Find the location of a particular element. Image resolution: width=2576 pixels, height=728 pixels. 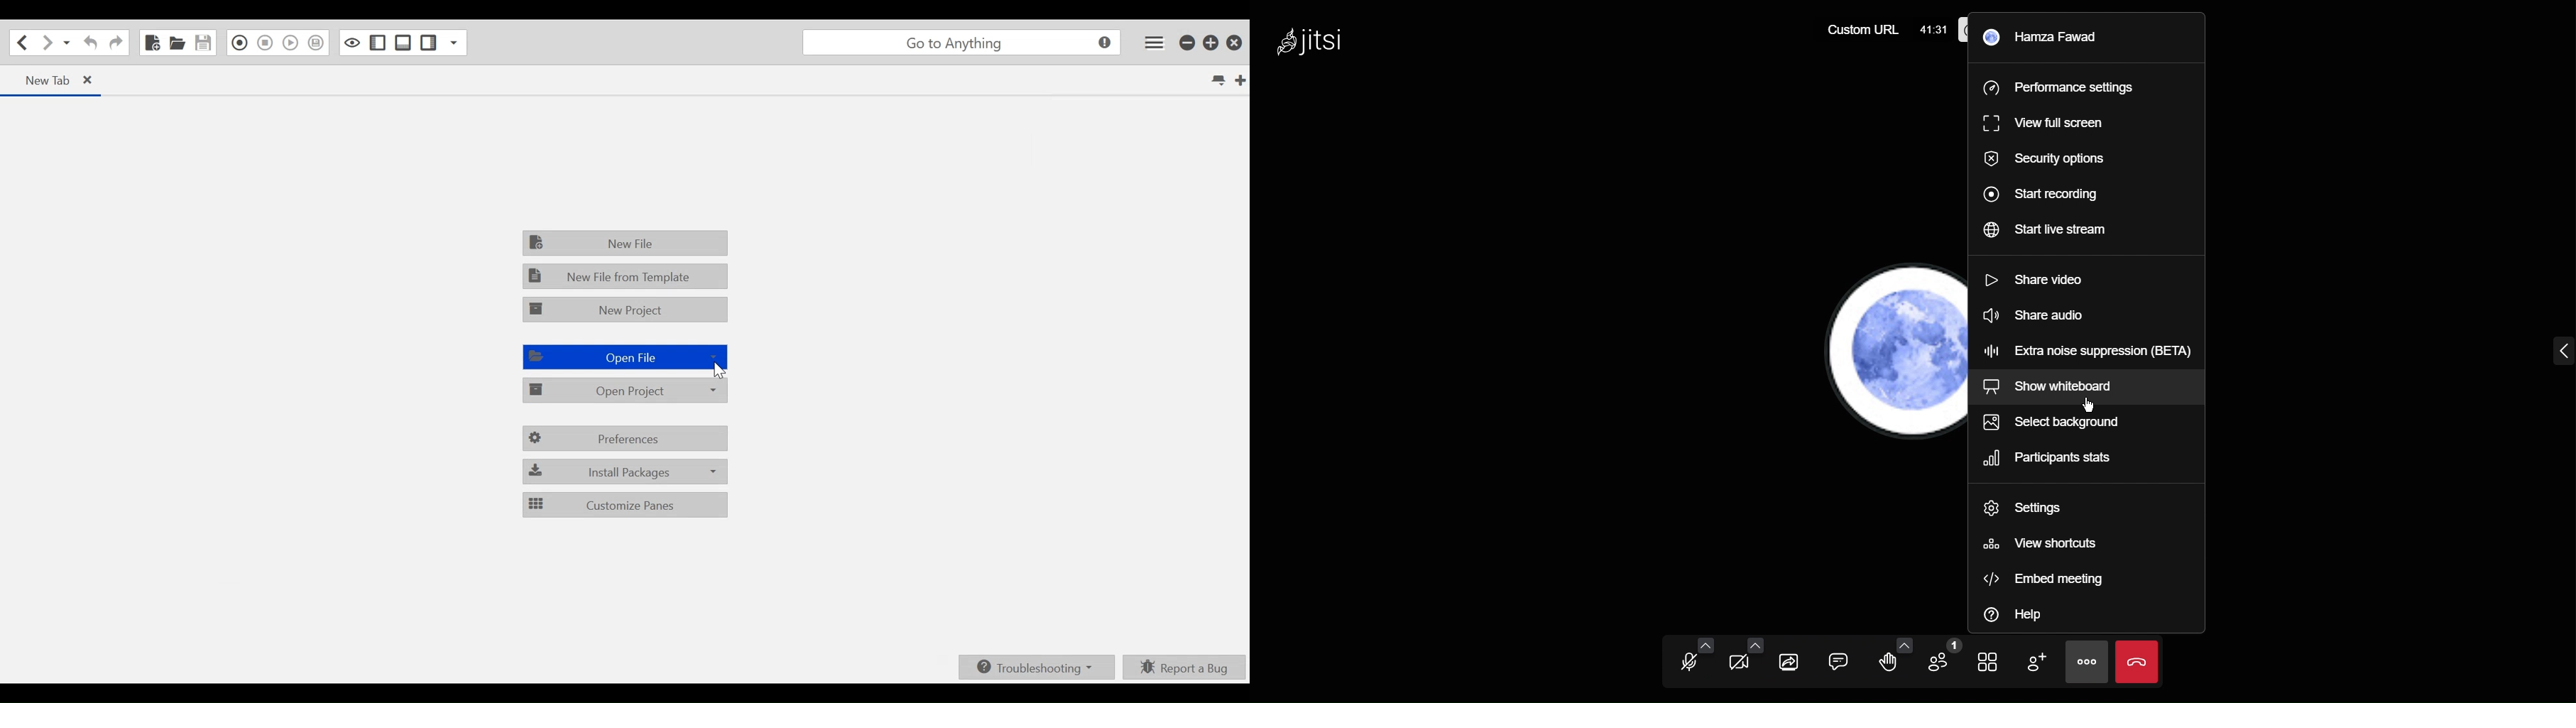

Report a bug is located at coordinates (1185, 667).